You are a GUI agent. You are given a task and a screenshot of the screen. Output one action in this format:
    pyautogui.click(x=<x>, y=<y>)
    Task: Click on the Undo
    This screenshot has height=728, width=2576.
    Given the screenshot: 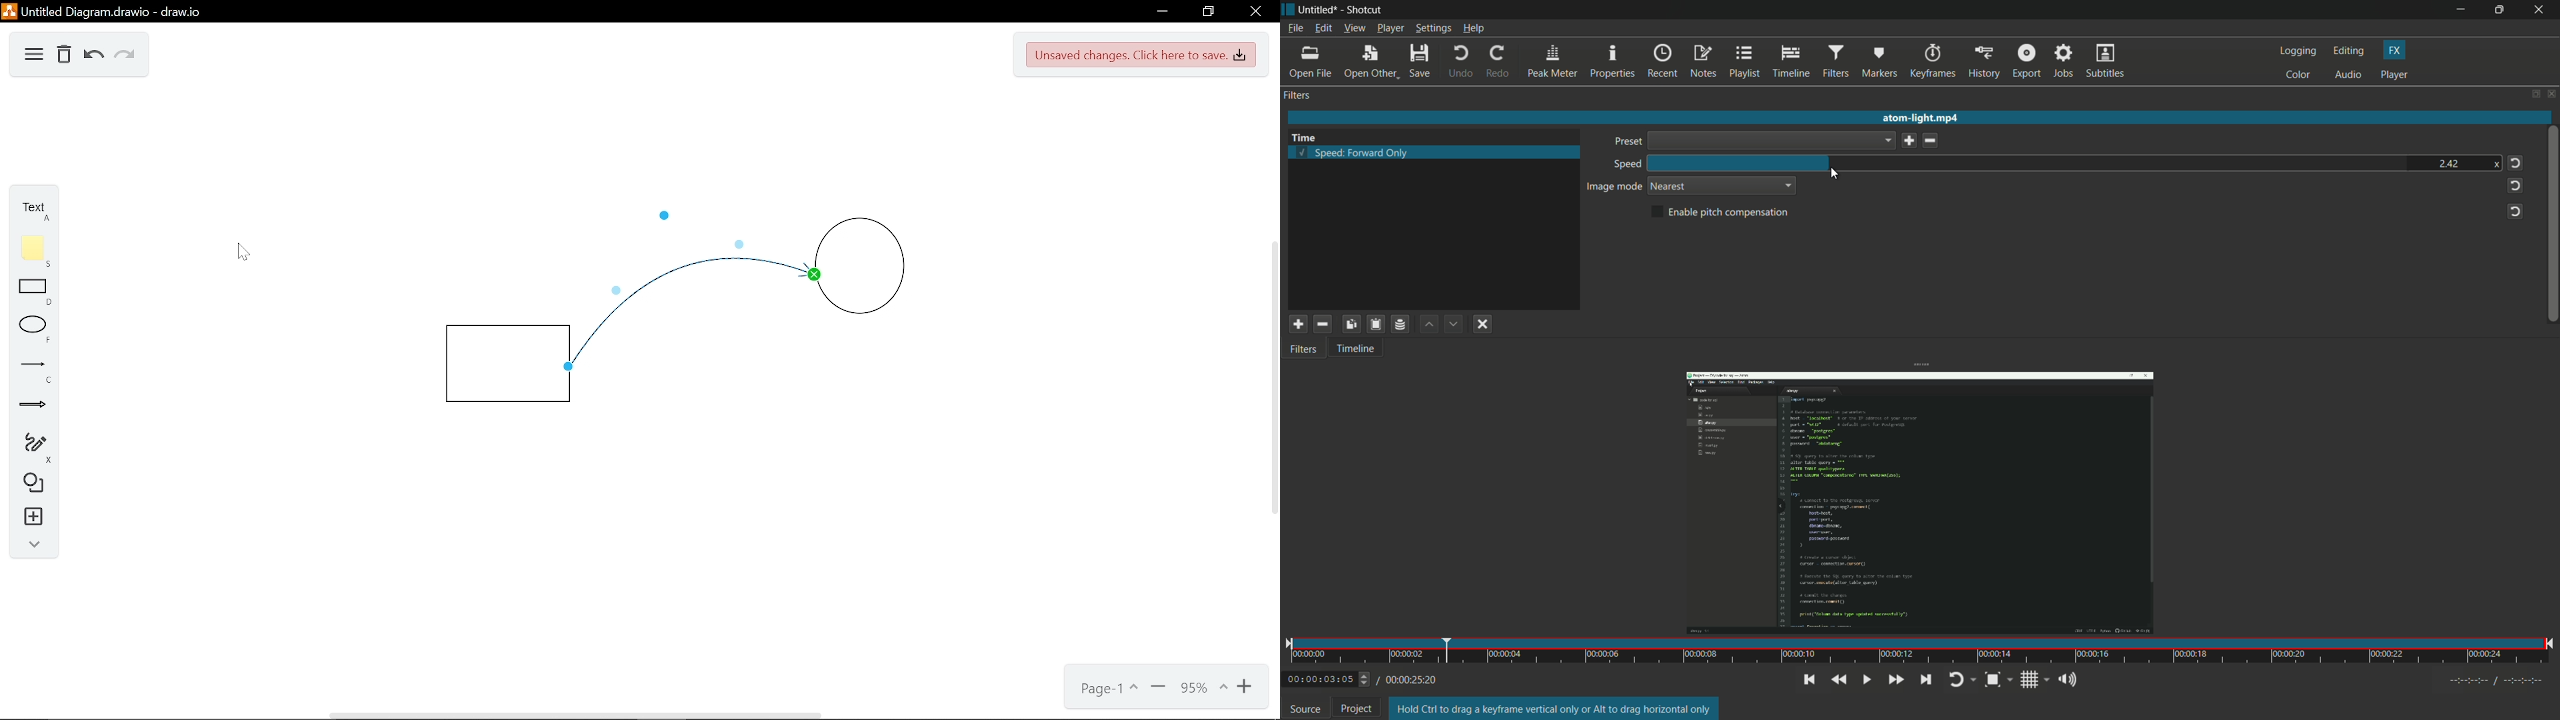 What is the action you would take?
    pyautogui.click(x=92, y=56)
    